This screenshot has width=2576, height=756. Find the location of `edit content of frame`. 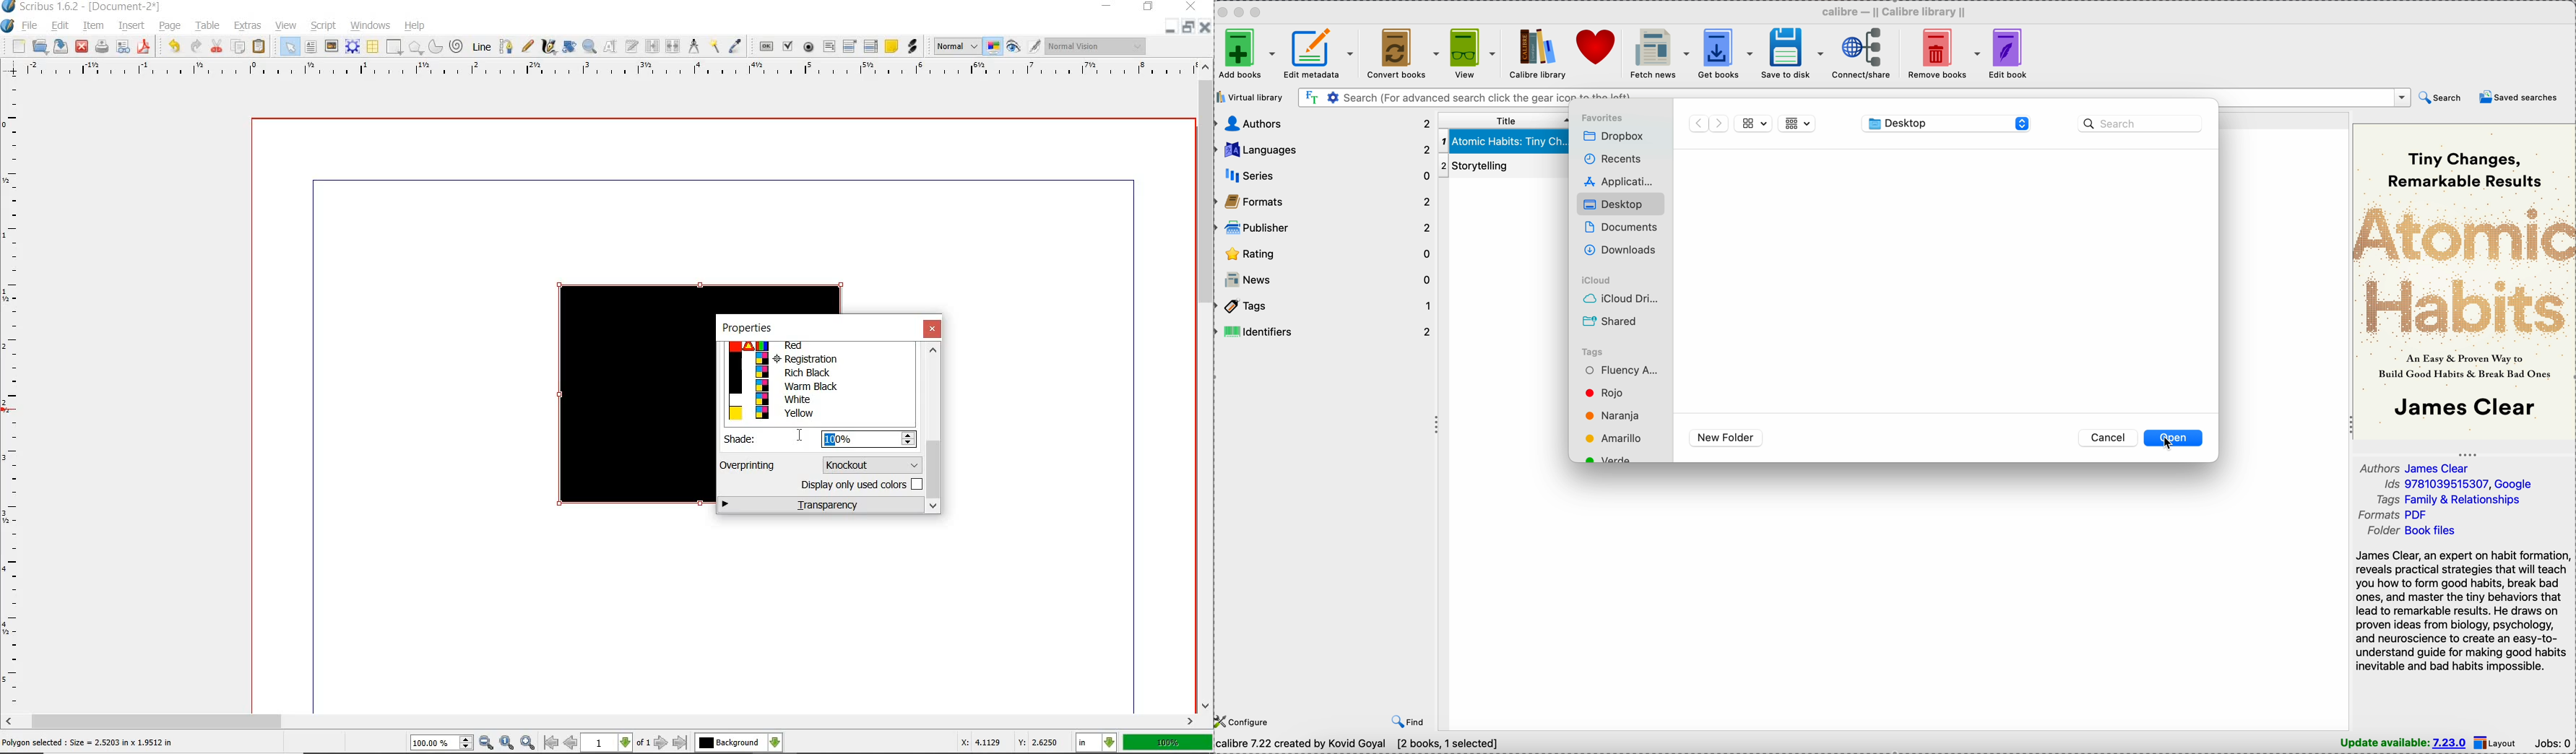

edit content of frame is located at coordinates (609, 47).